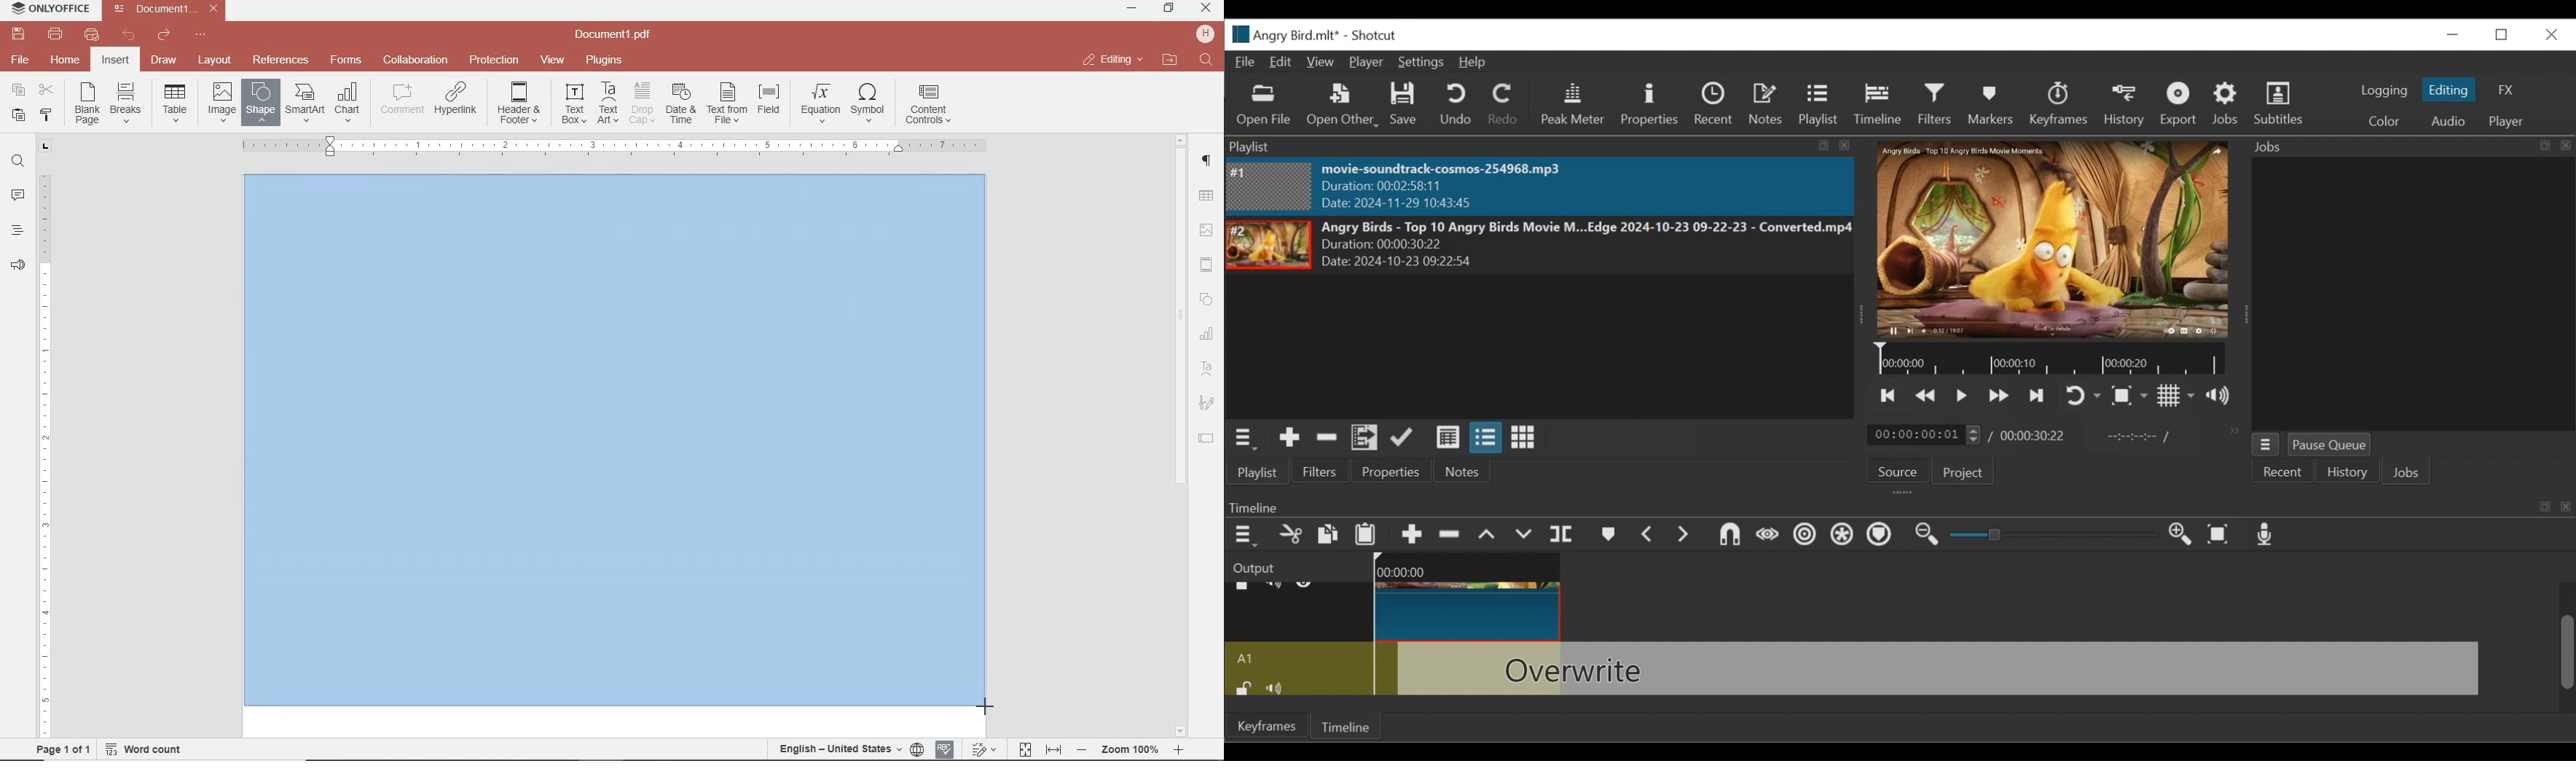 This screenshot has width=2576, height=784. What do you see at coordinates (2084, 395) in the screenshot?
I see `Toggle on ` at bounding box center [2084, 395].